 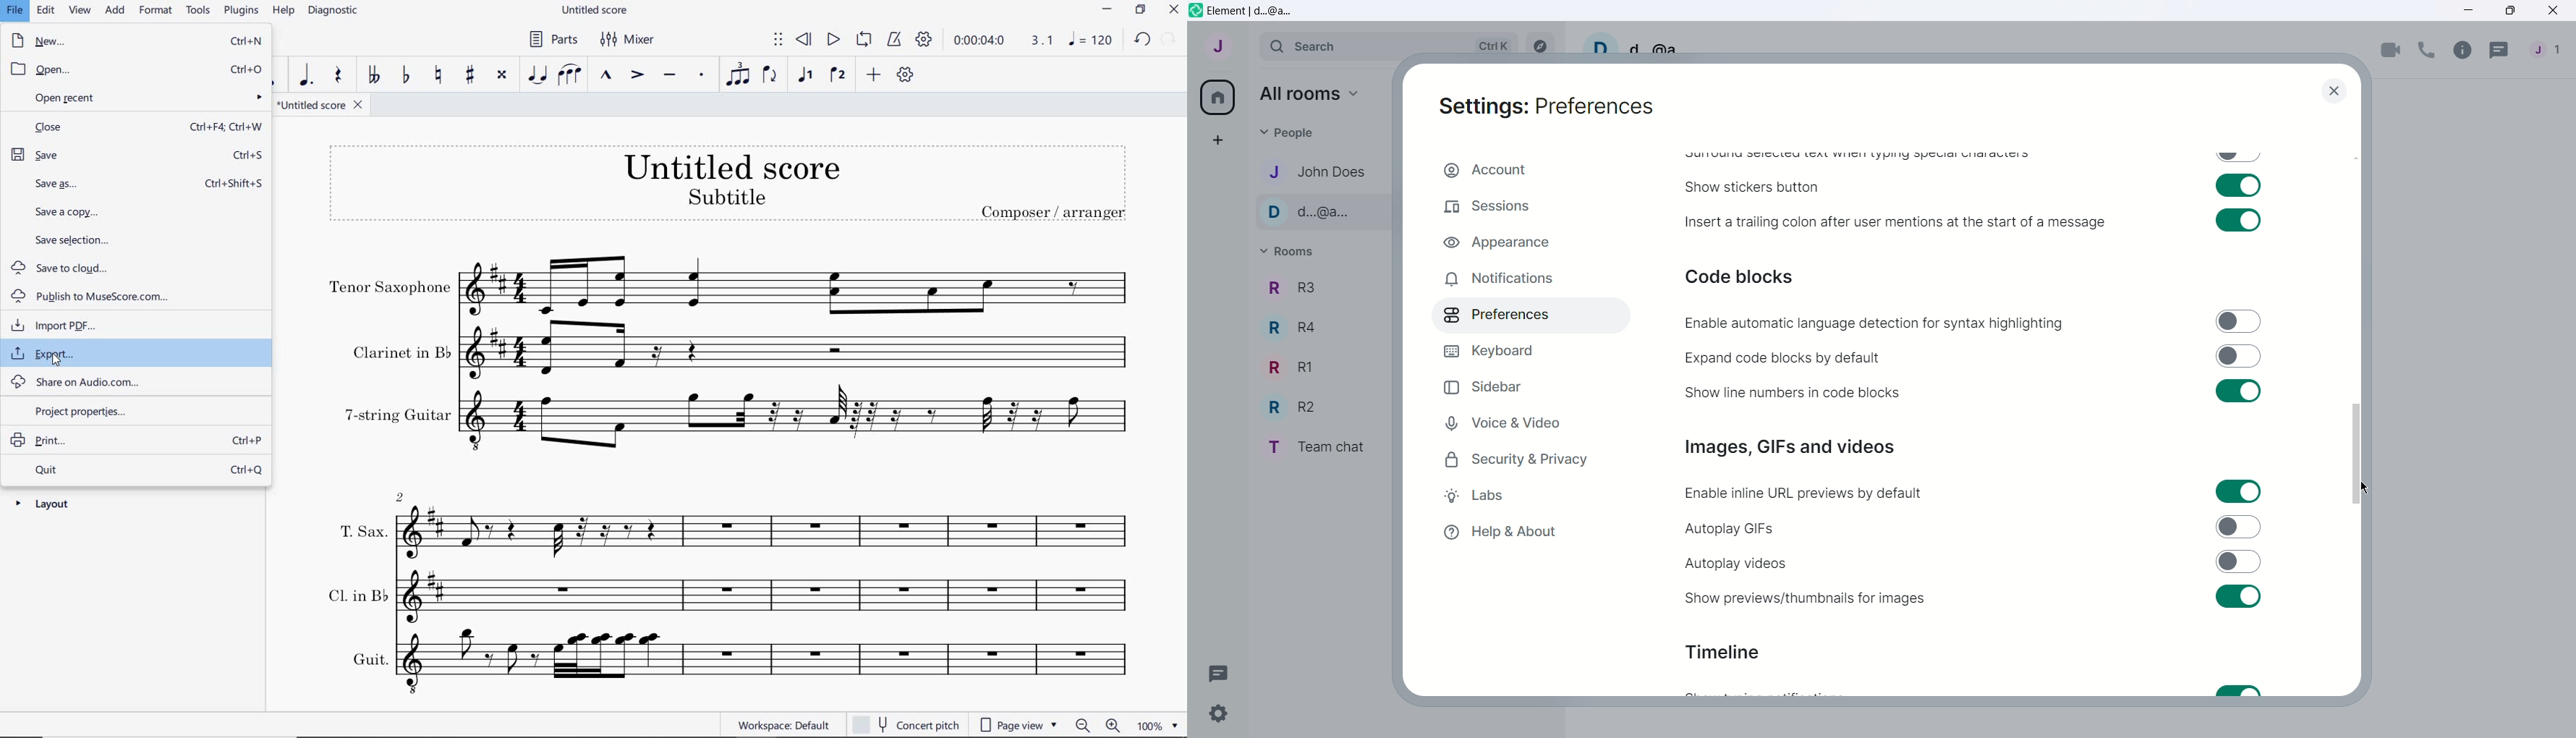 I want to click on SLUR, so click(x=569, y=74).